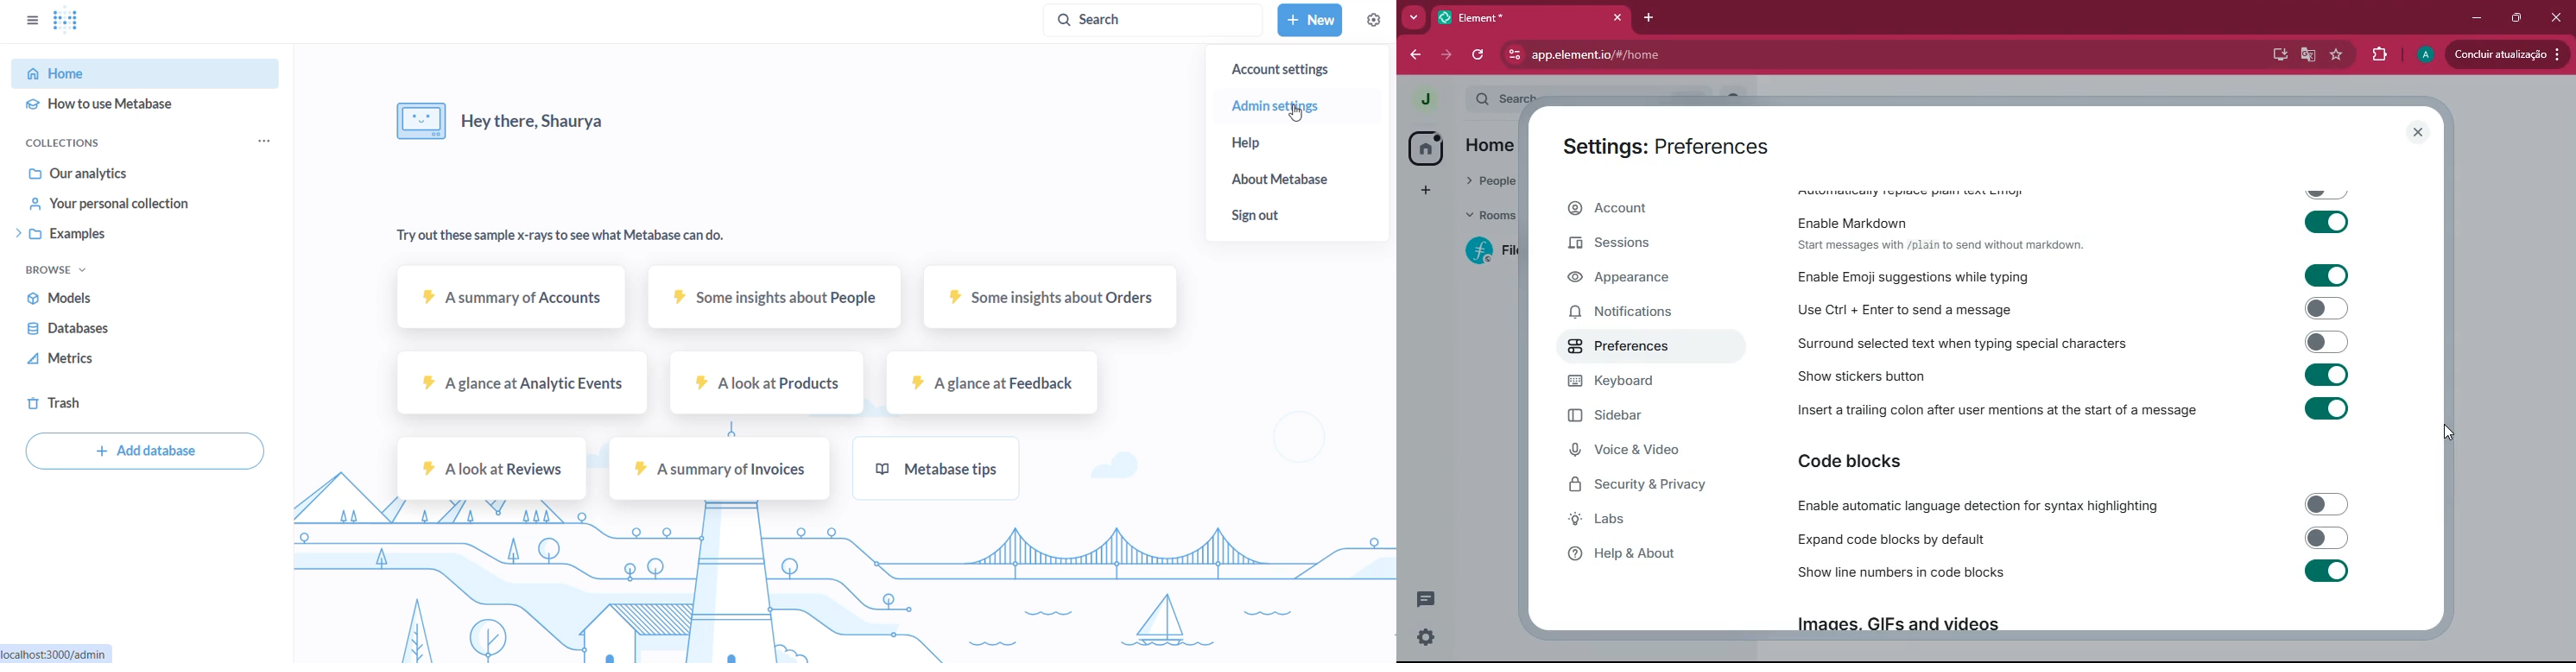  I want to click on element, so click(1534, 17).